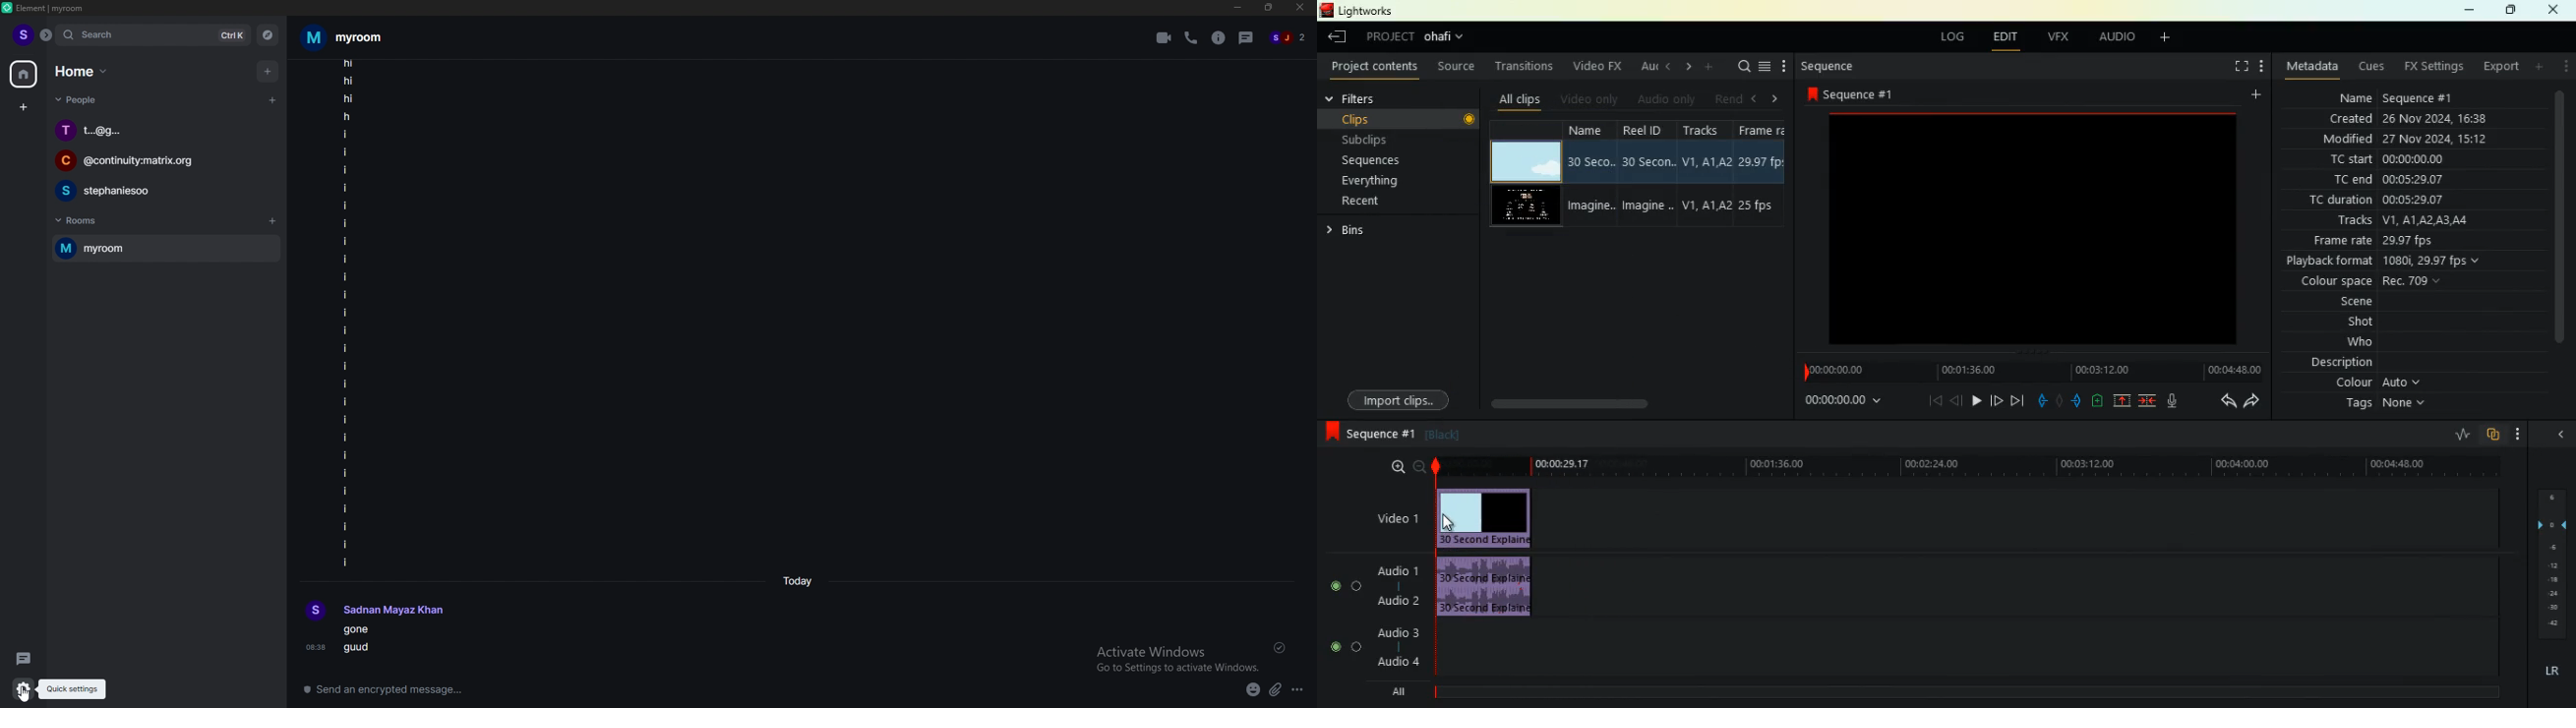  What do you see at coordinates (1191, 38) in the screenshot?
I see `voice call` at bounding box center [1191, 38].